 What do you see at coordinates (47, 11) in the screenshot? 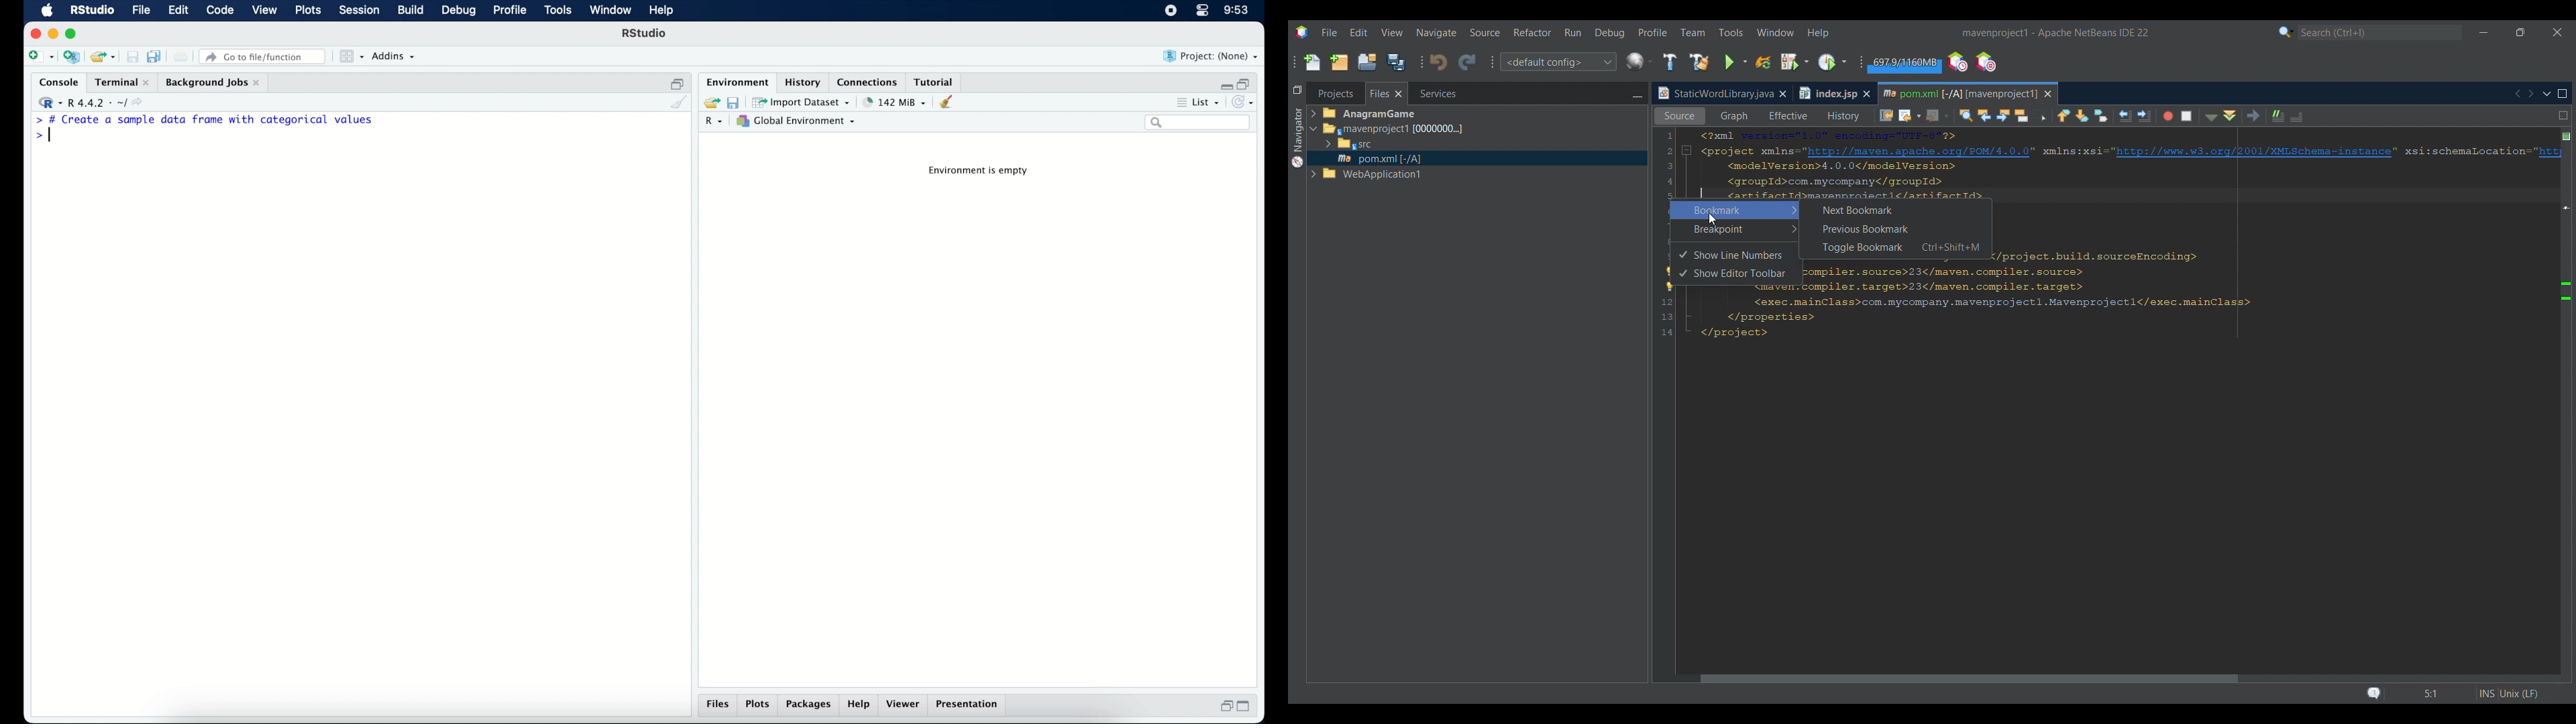
I see `macOS ` at bounding box center [47, 11].